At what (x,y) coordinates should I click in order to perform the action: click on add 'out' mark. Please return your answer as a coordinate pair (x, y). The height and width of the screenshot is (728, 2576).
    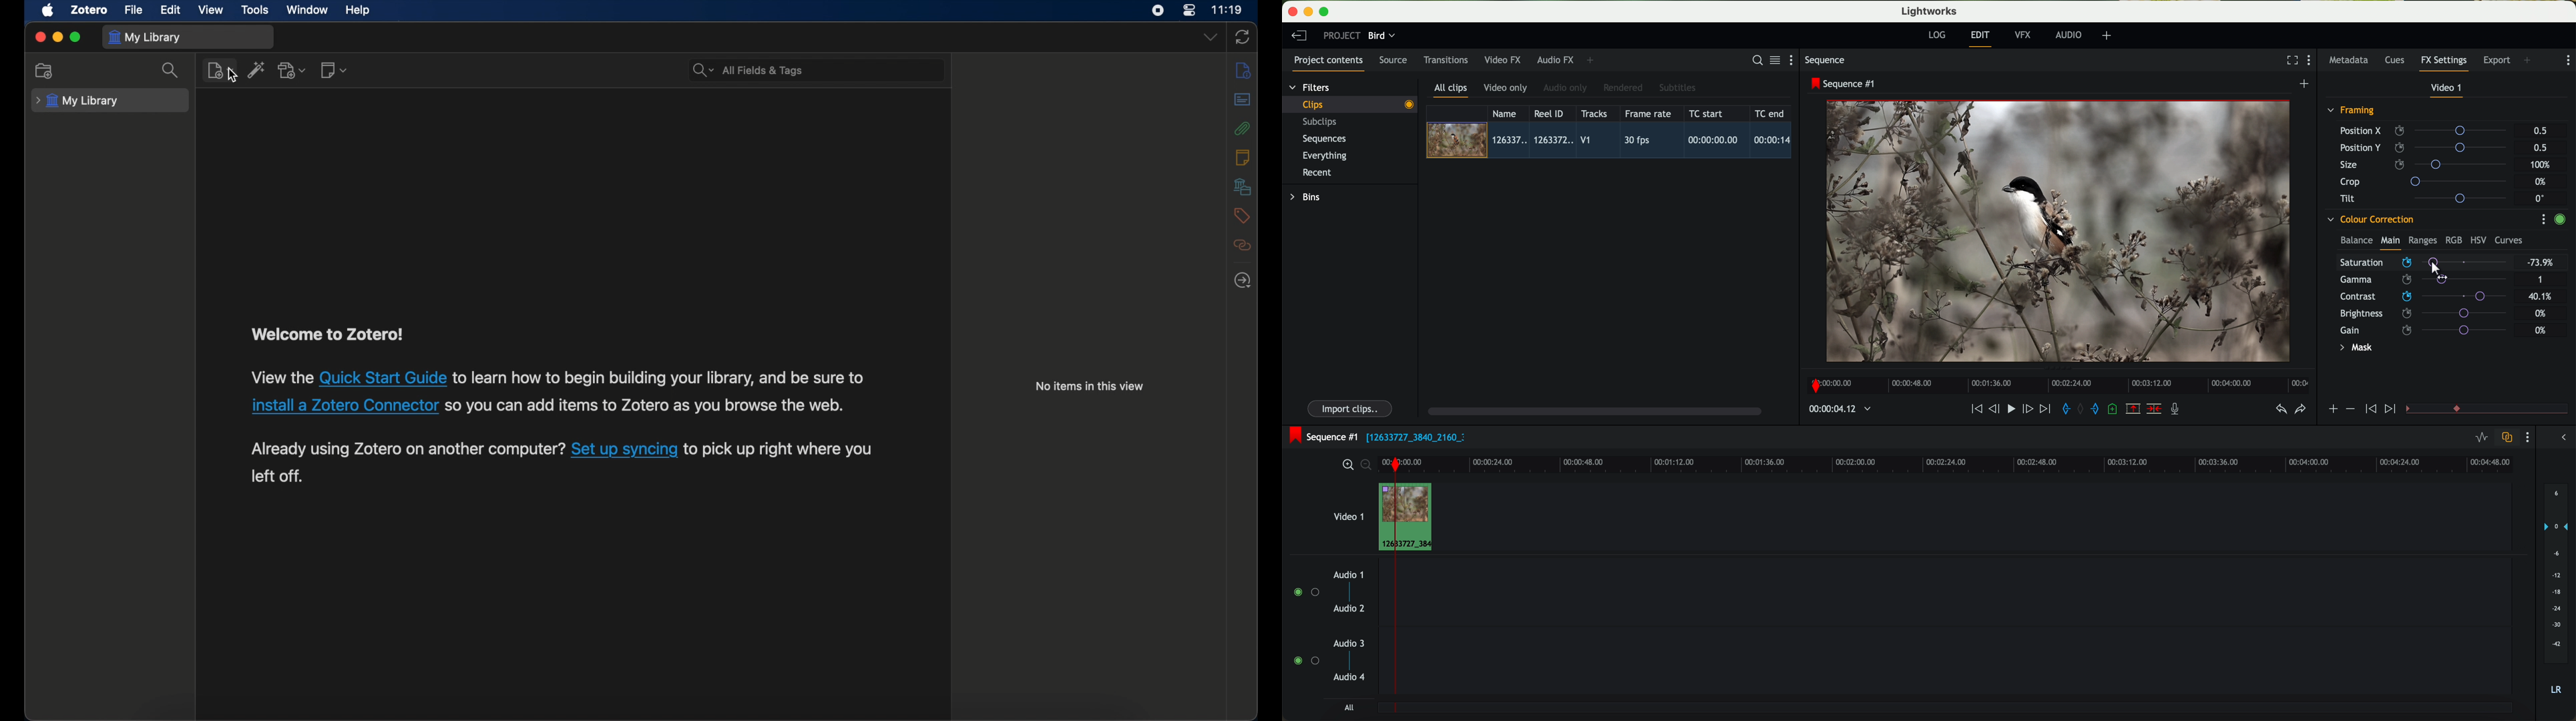
    Looking at the image, I should click on (2100, 408).